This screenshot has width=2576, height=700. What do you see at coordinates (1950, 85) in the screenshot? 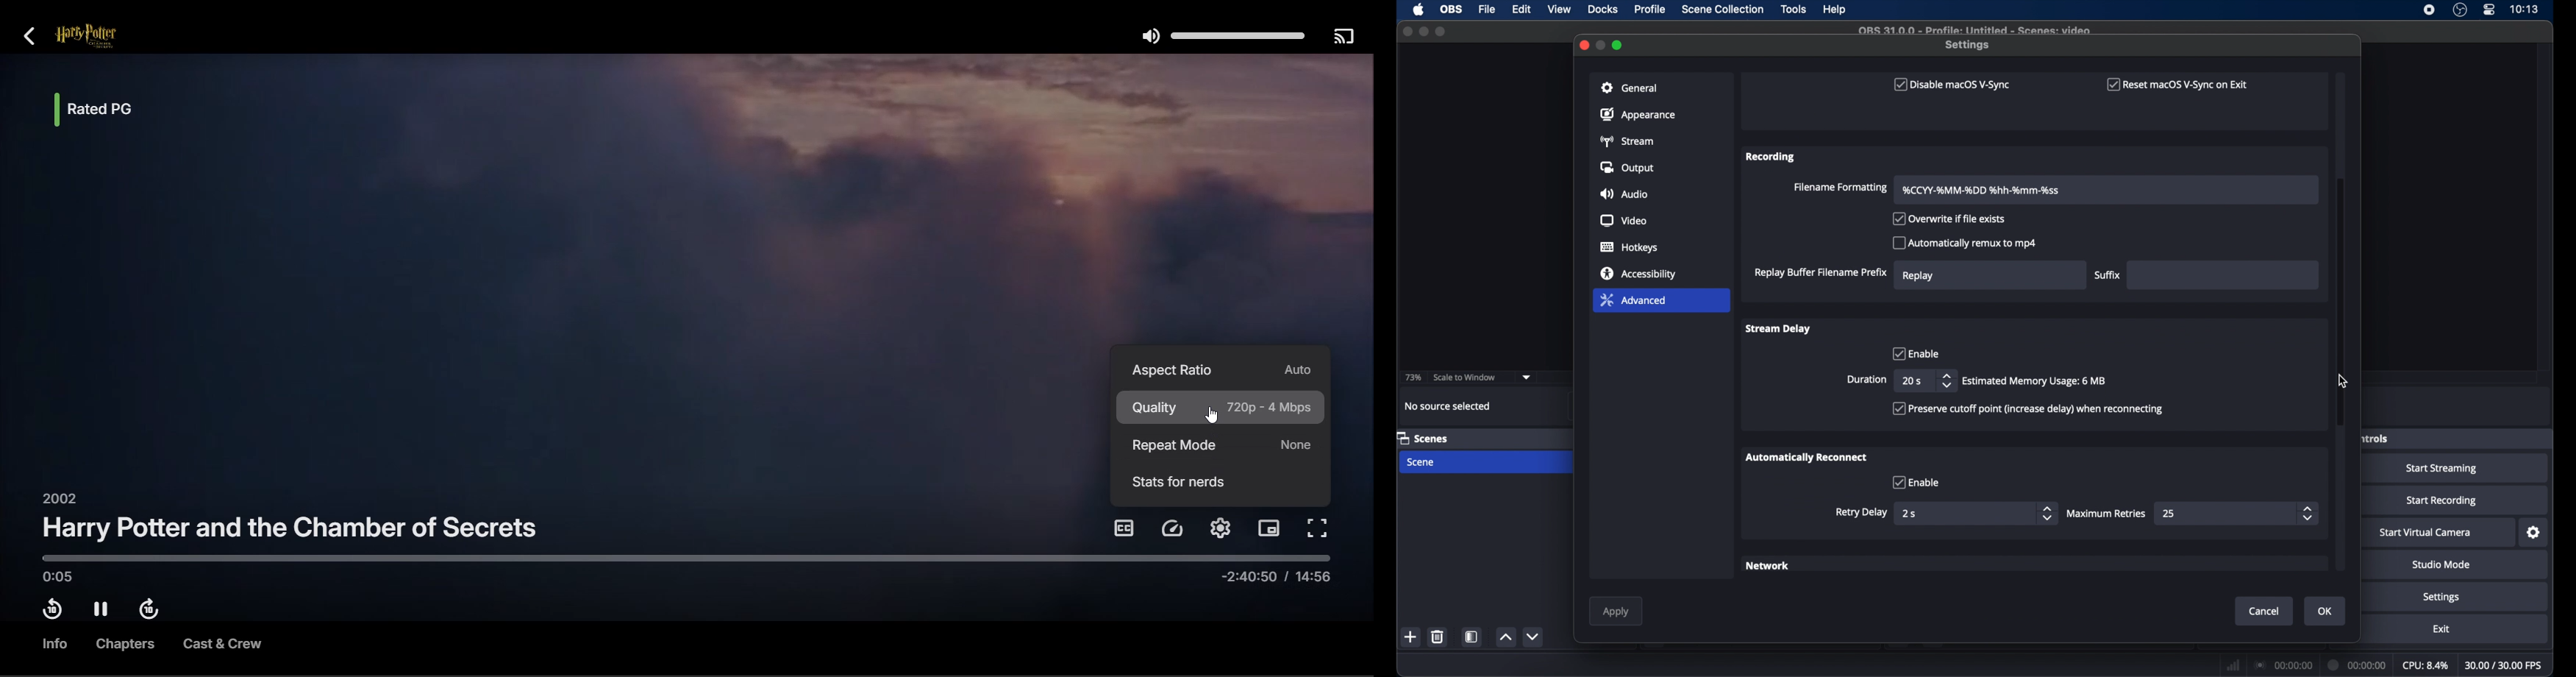
I see `disable macOS V-sync` at bounding box center [1950, 85].